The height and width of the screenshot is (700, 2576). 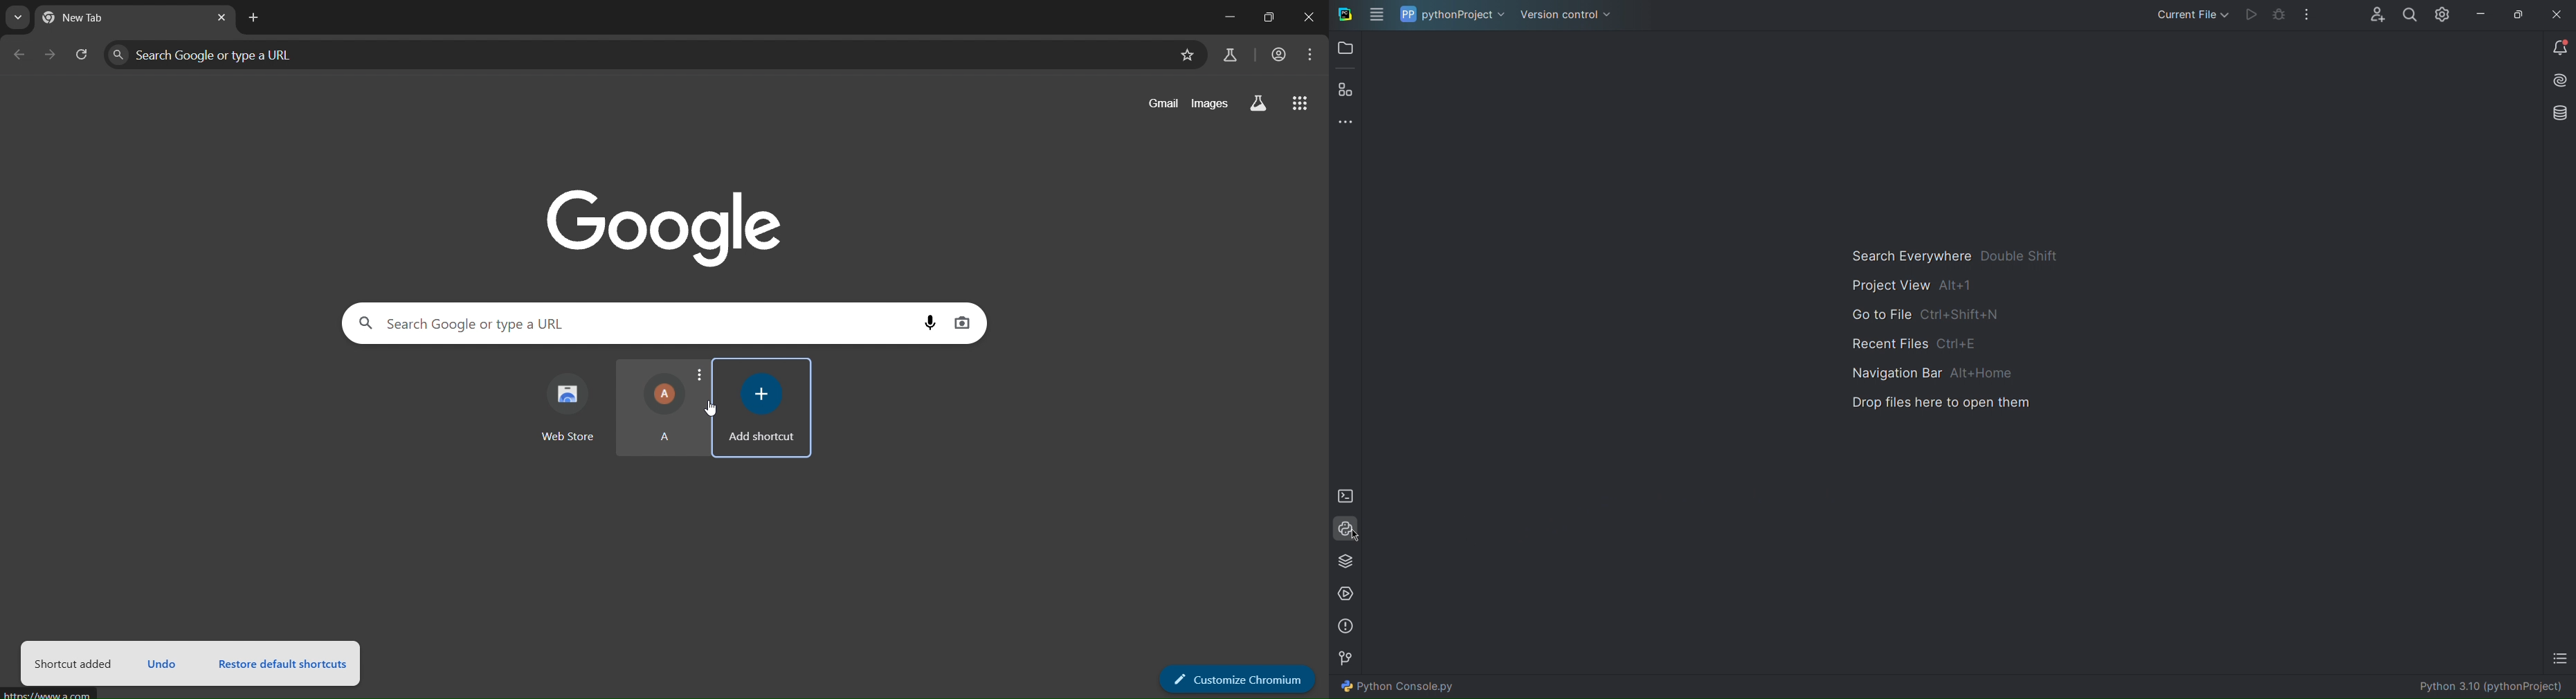 I want to click on Plugins, so click(x=1348, y=90).